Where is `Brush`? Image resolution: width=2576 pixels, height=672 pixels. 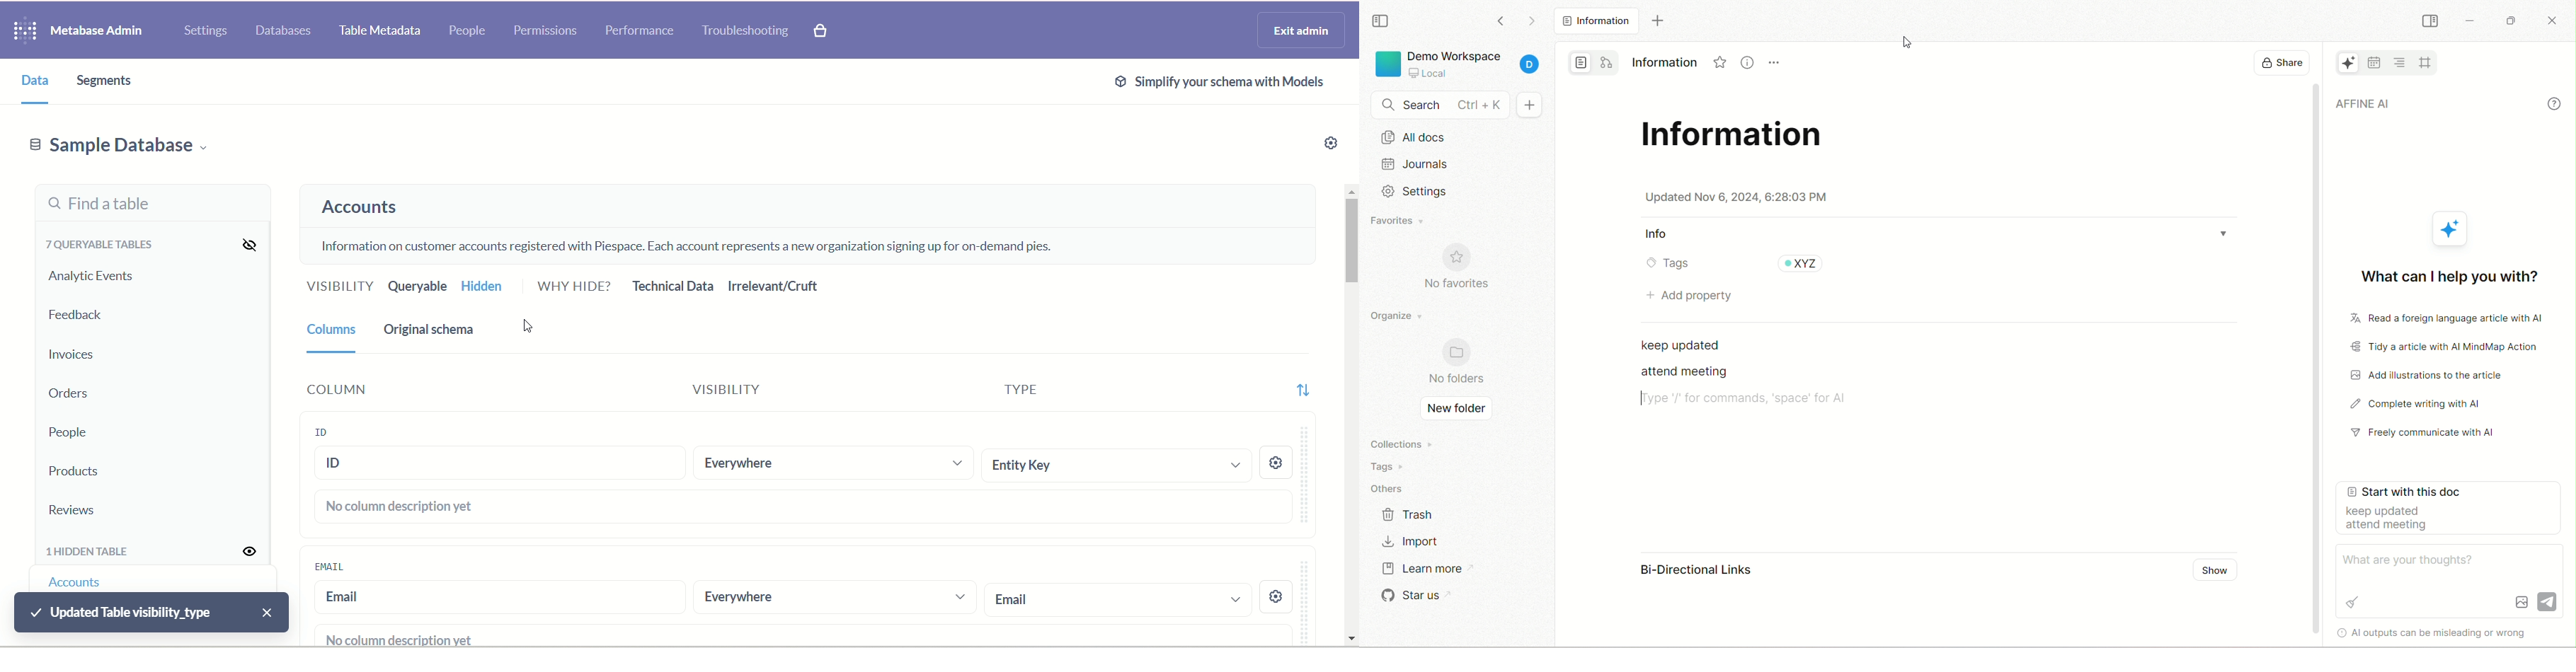 Brush is located at coordinates (2352, 601).